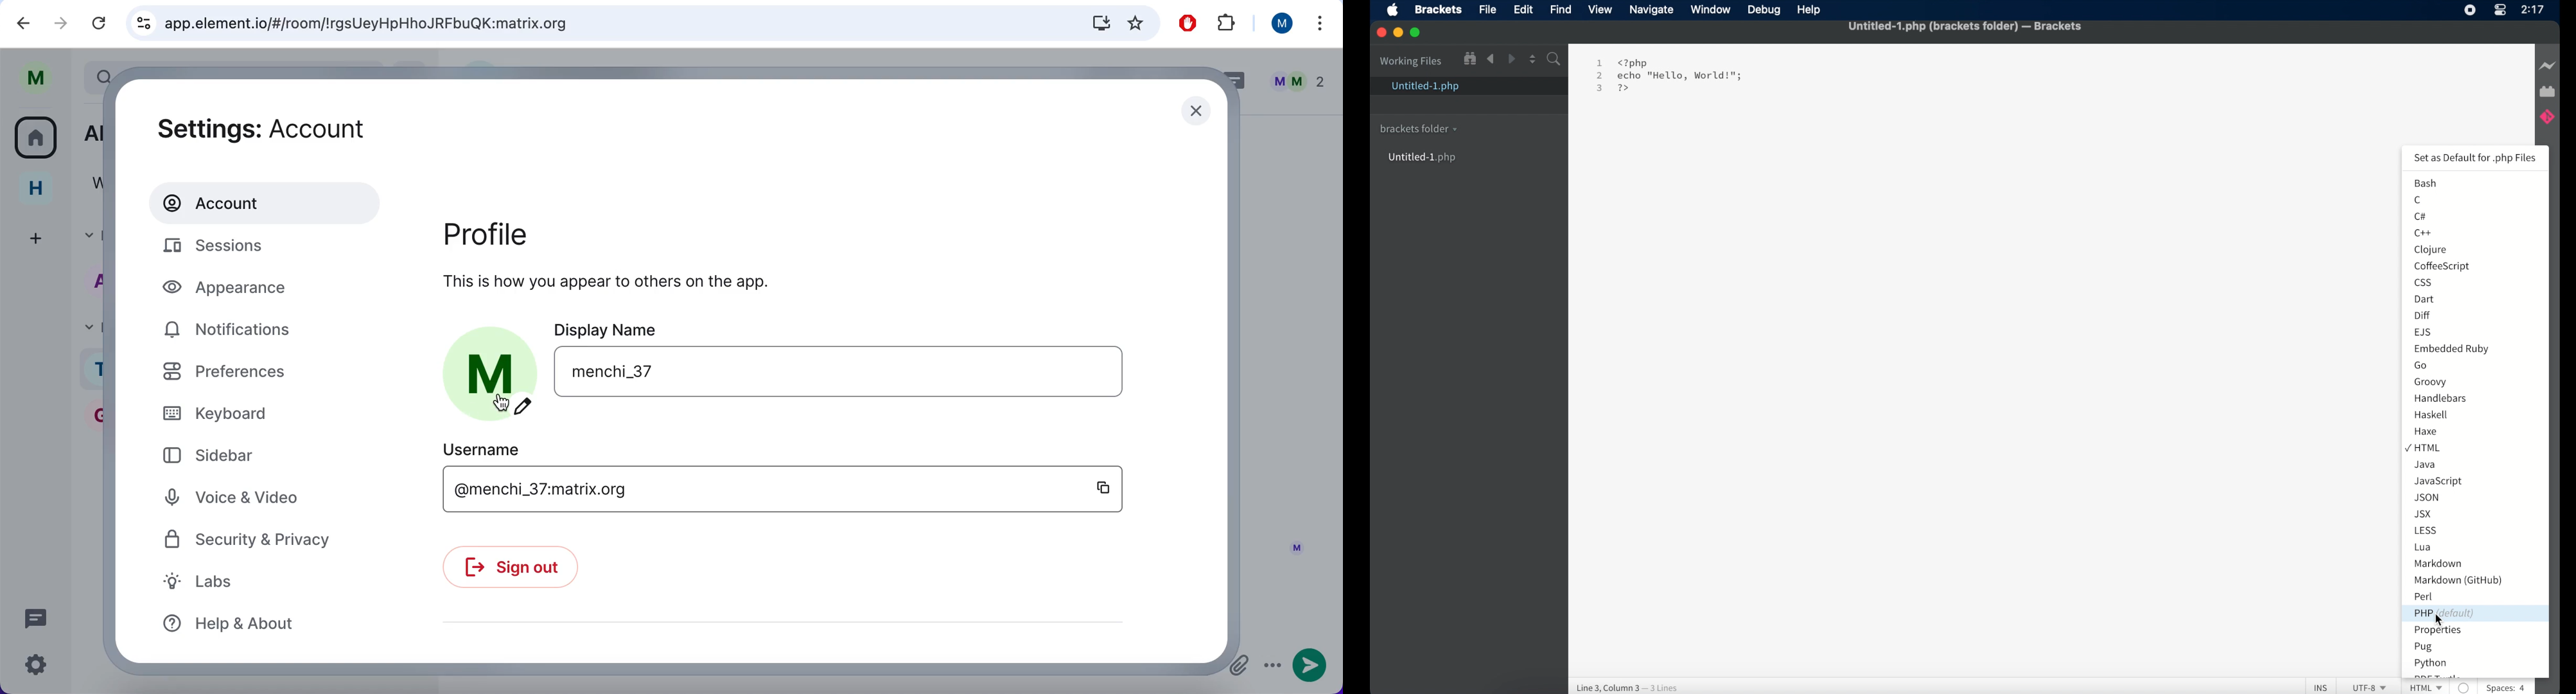  I want to click on debug, so click(1764, 11).